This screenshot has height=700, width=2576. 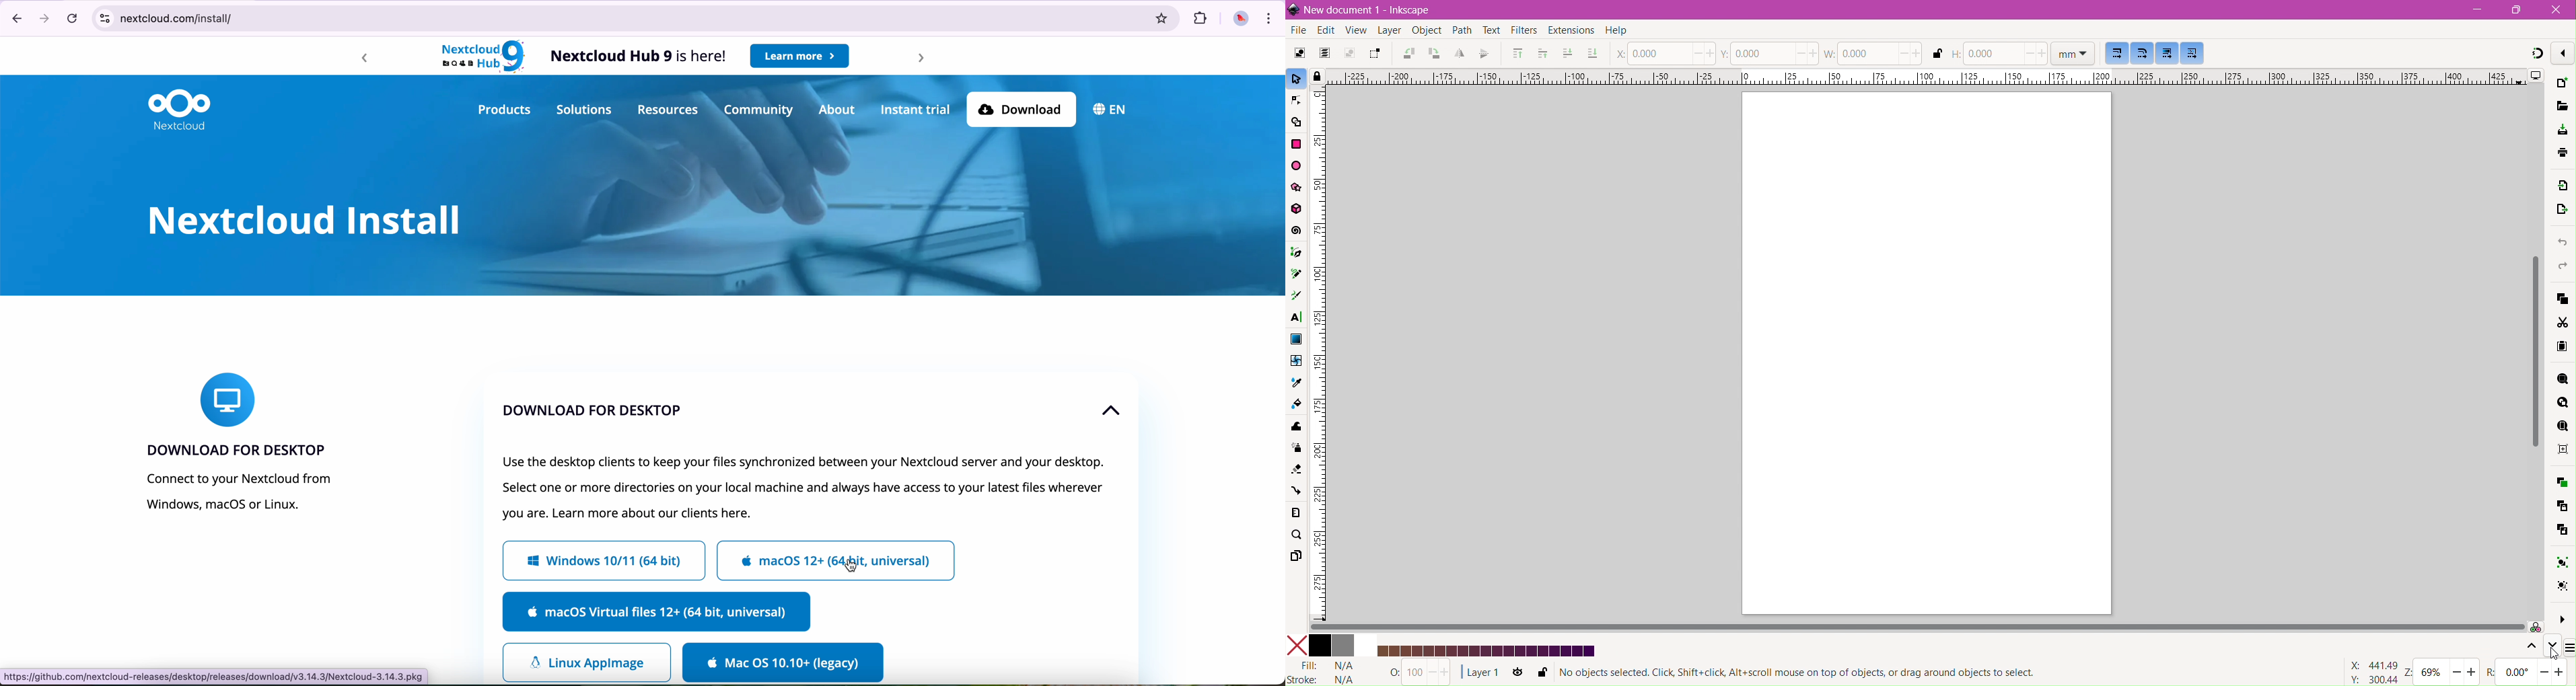 What do you see at coordinates (2561, 241) in the screenshot?
I see `Undo` at bounding box center [2561, 241].